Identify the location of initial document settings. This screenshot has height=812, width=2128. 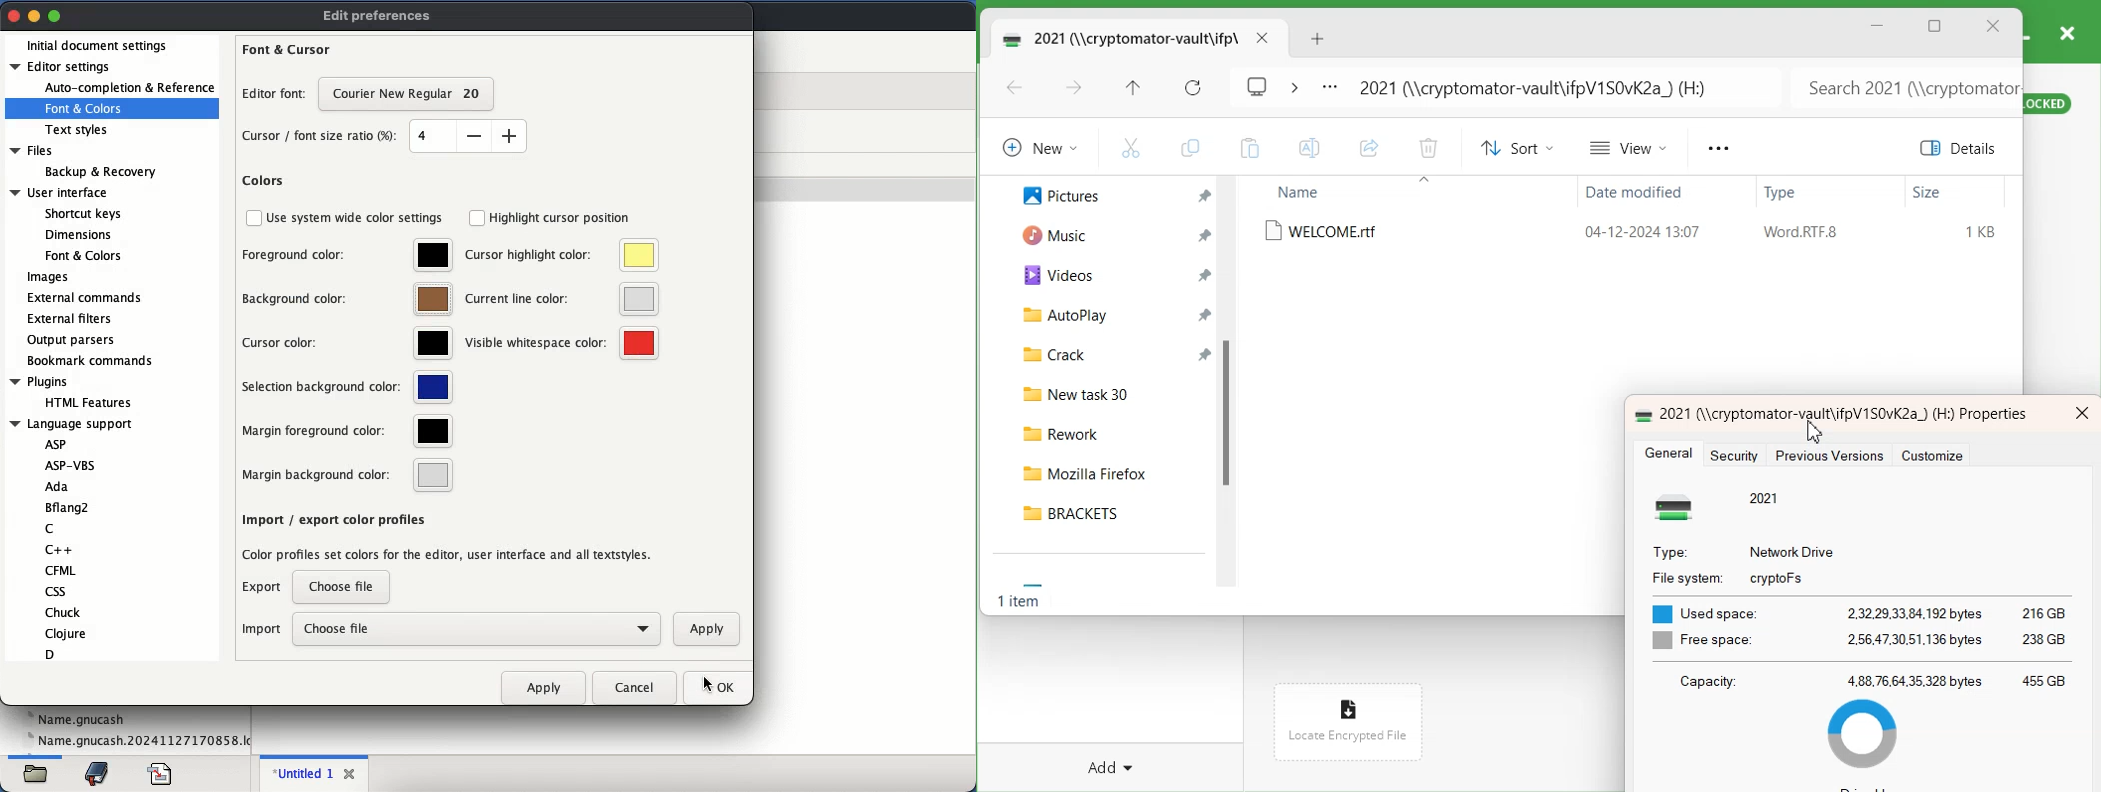
(101, 44).